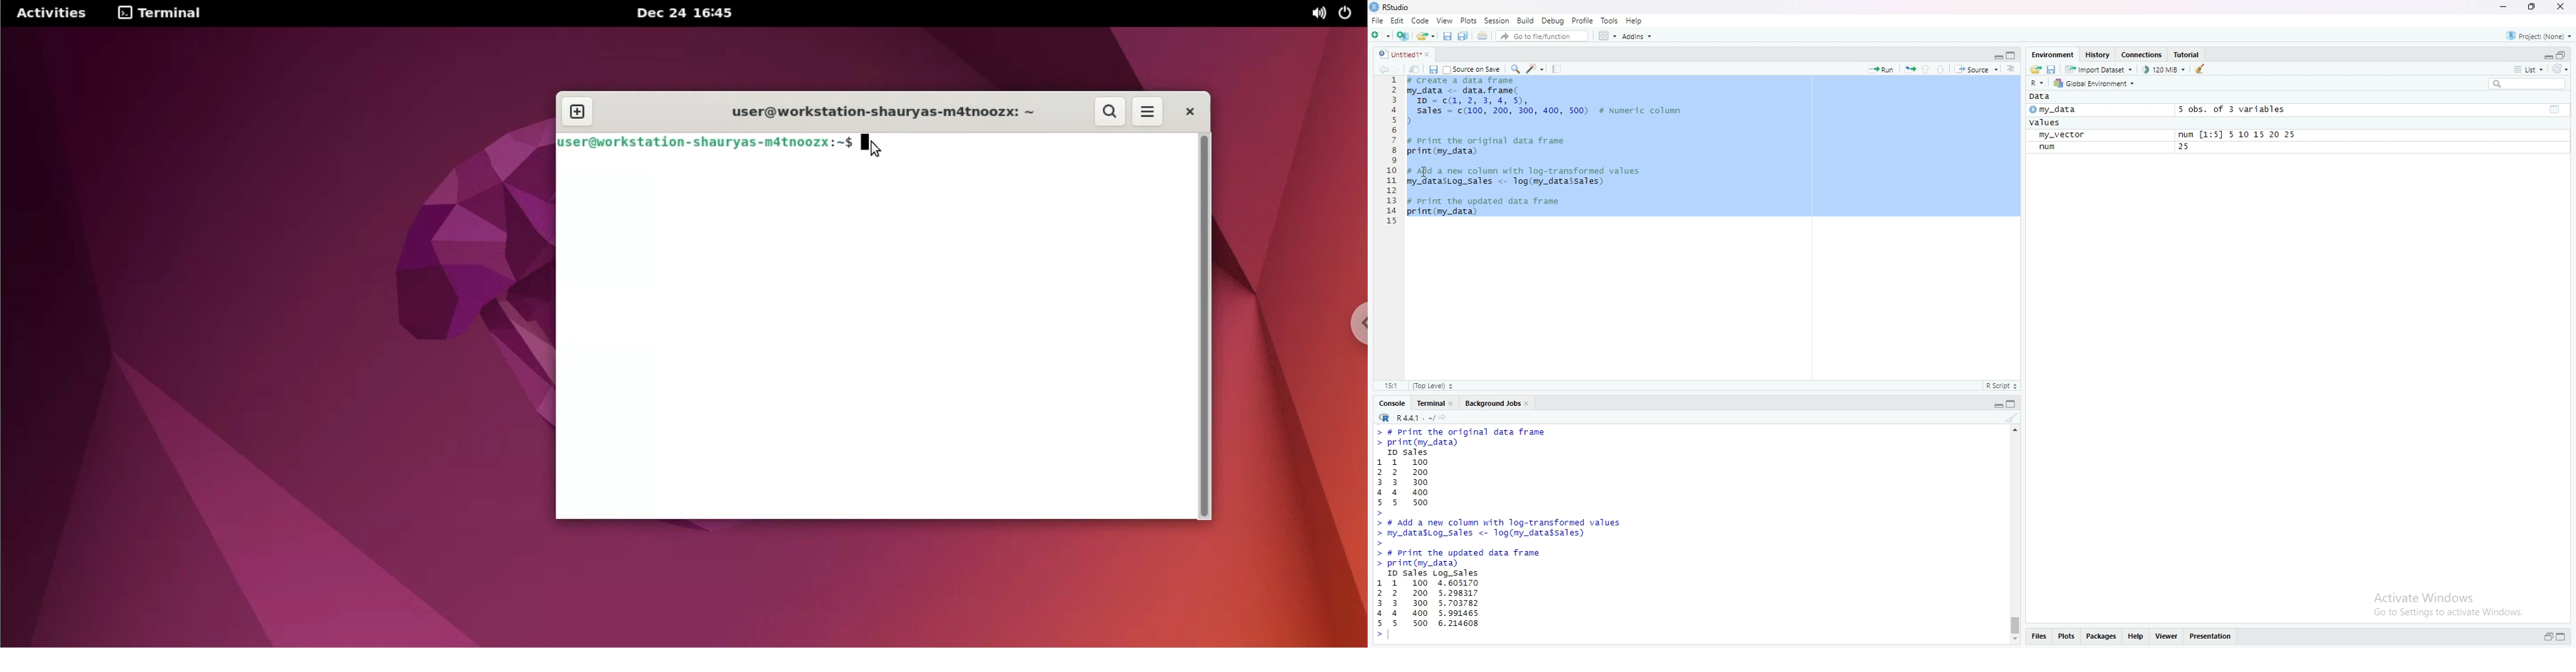  Describe the element at coordinates (1426, 36) in the screenshot. I see `Open an existing file` at that location.